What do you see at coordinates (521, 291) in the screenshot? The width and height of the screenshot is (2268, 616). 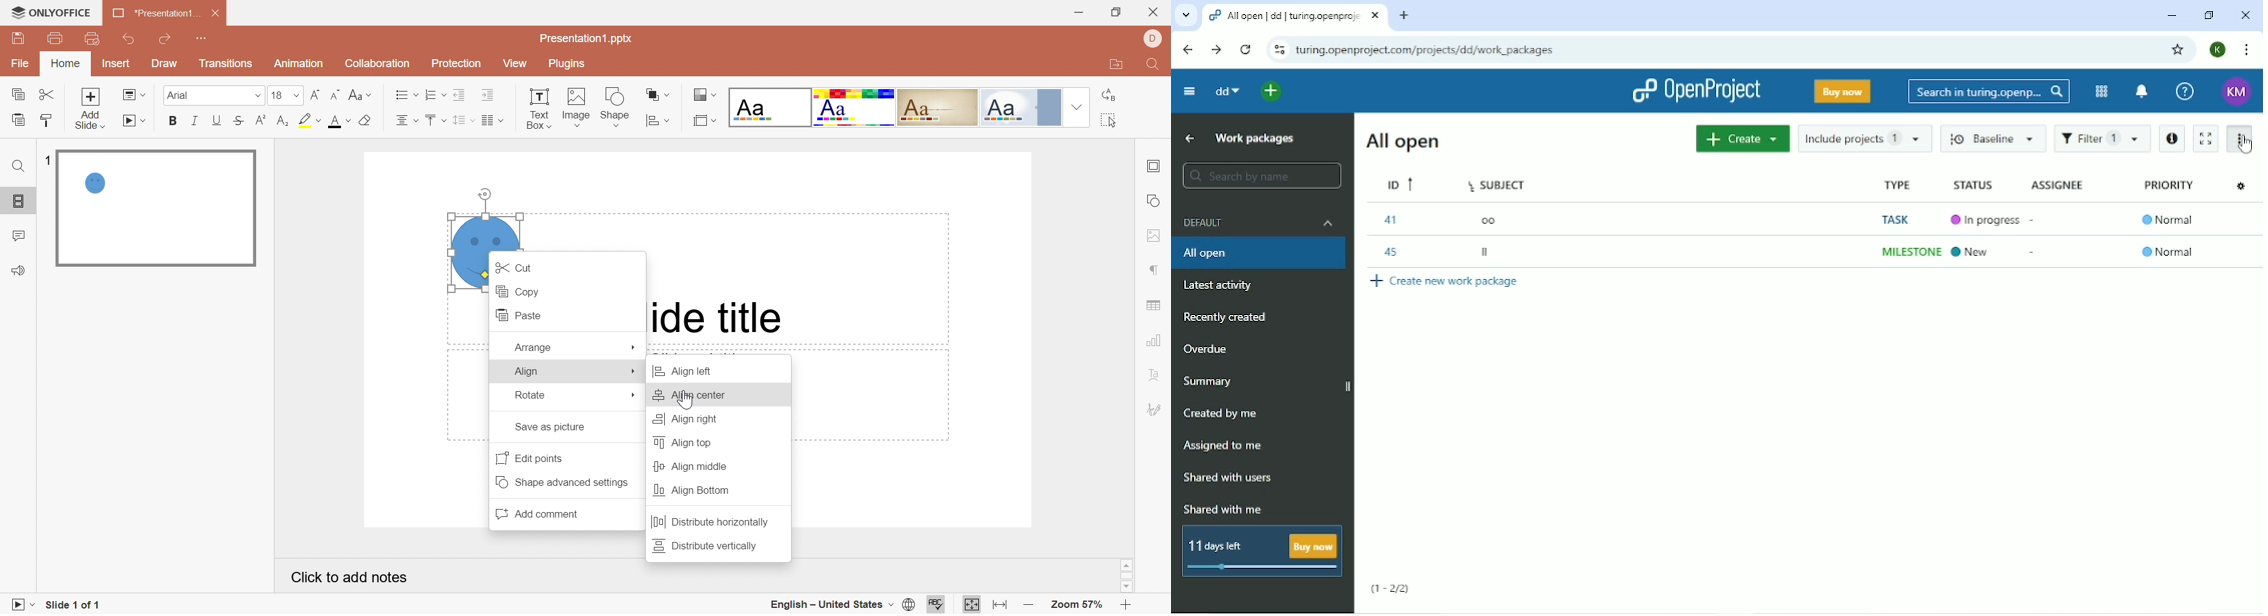 I see `Copy` at bounding box center [521, 291].